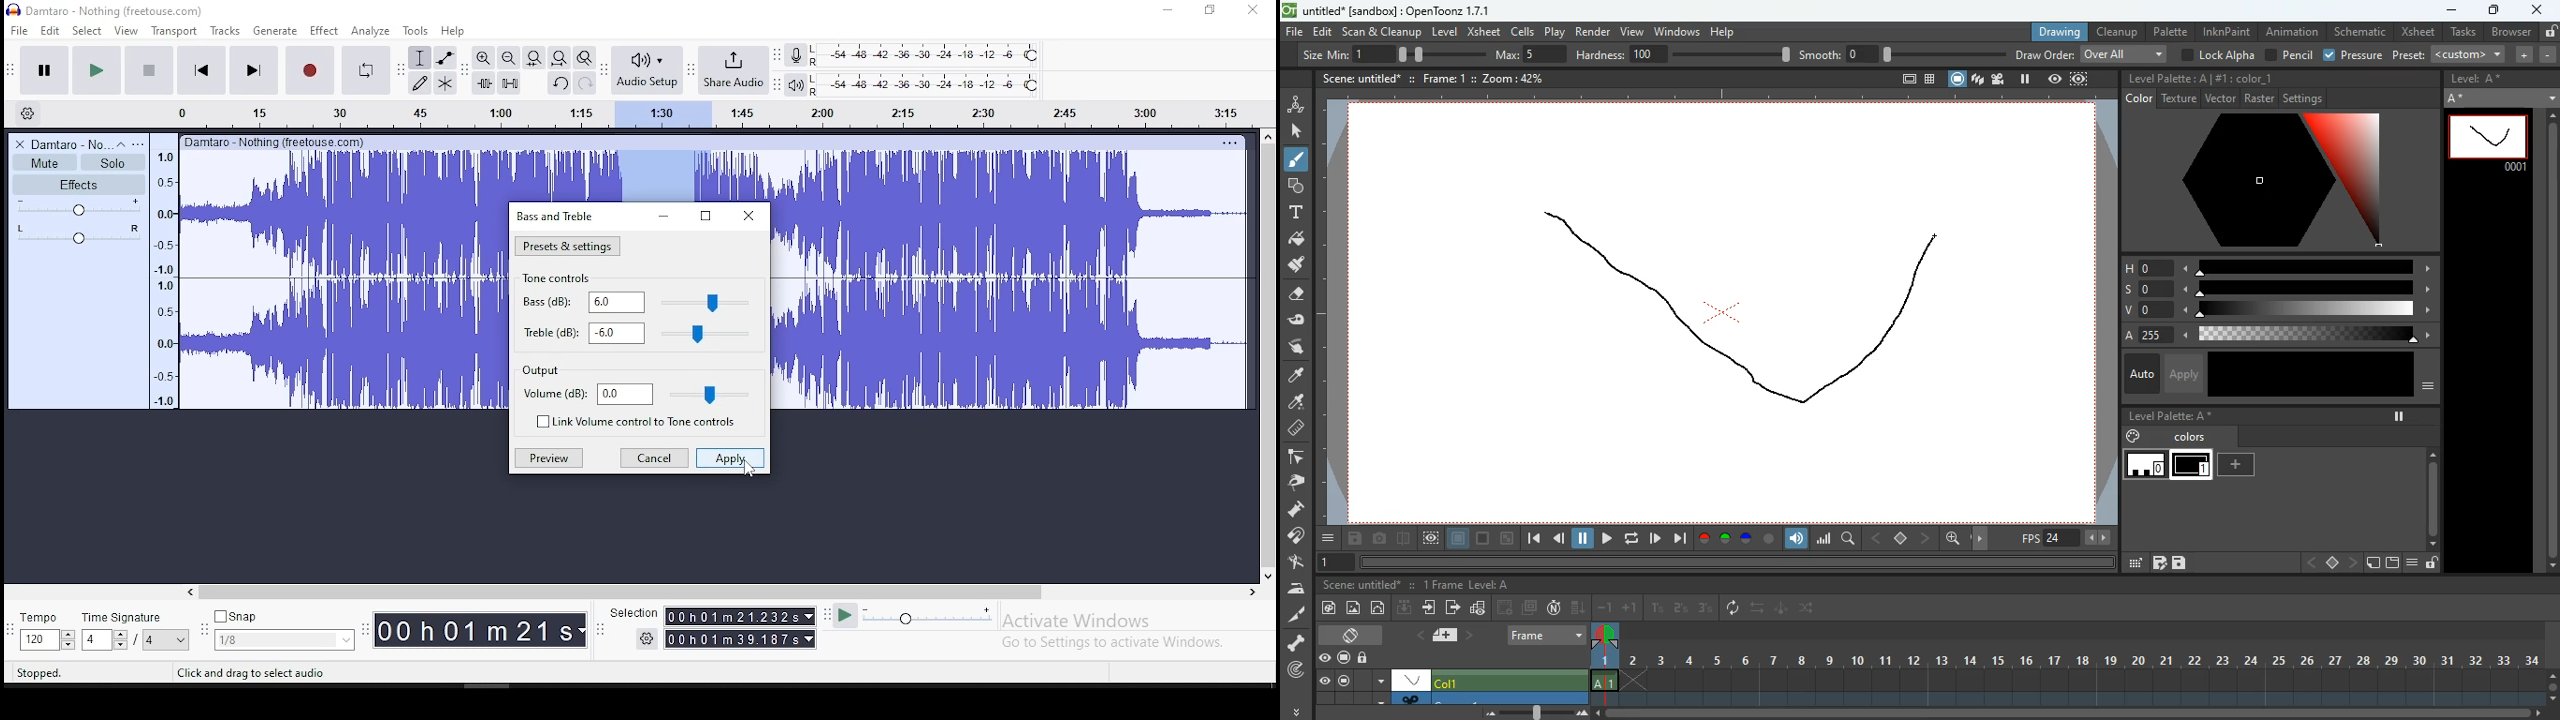 Image resolution: width=2576 pixels, height=728 pixels. What do you see at coordinates (2092, 53) in the screenshot?
I see `draw order` at bounding box center [2092, 53].